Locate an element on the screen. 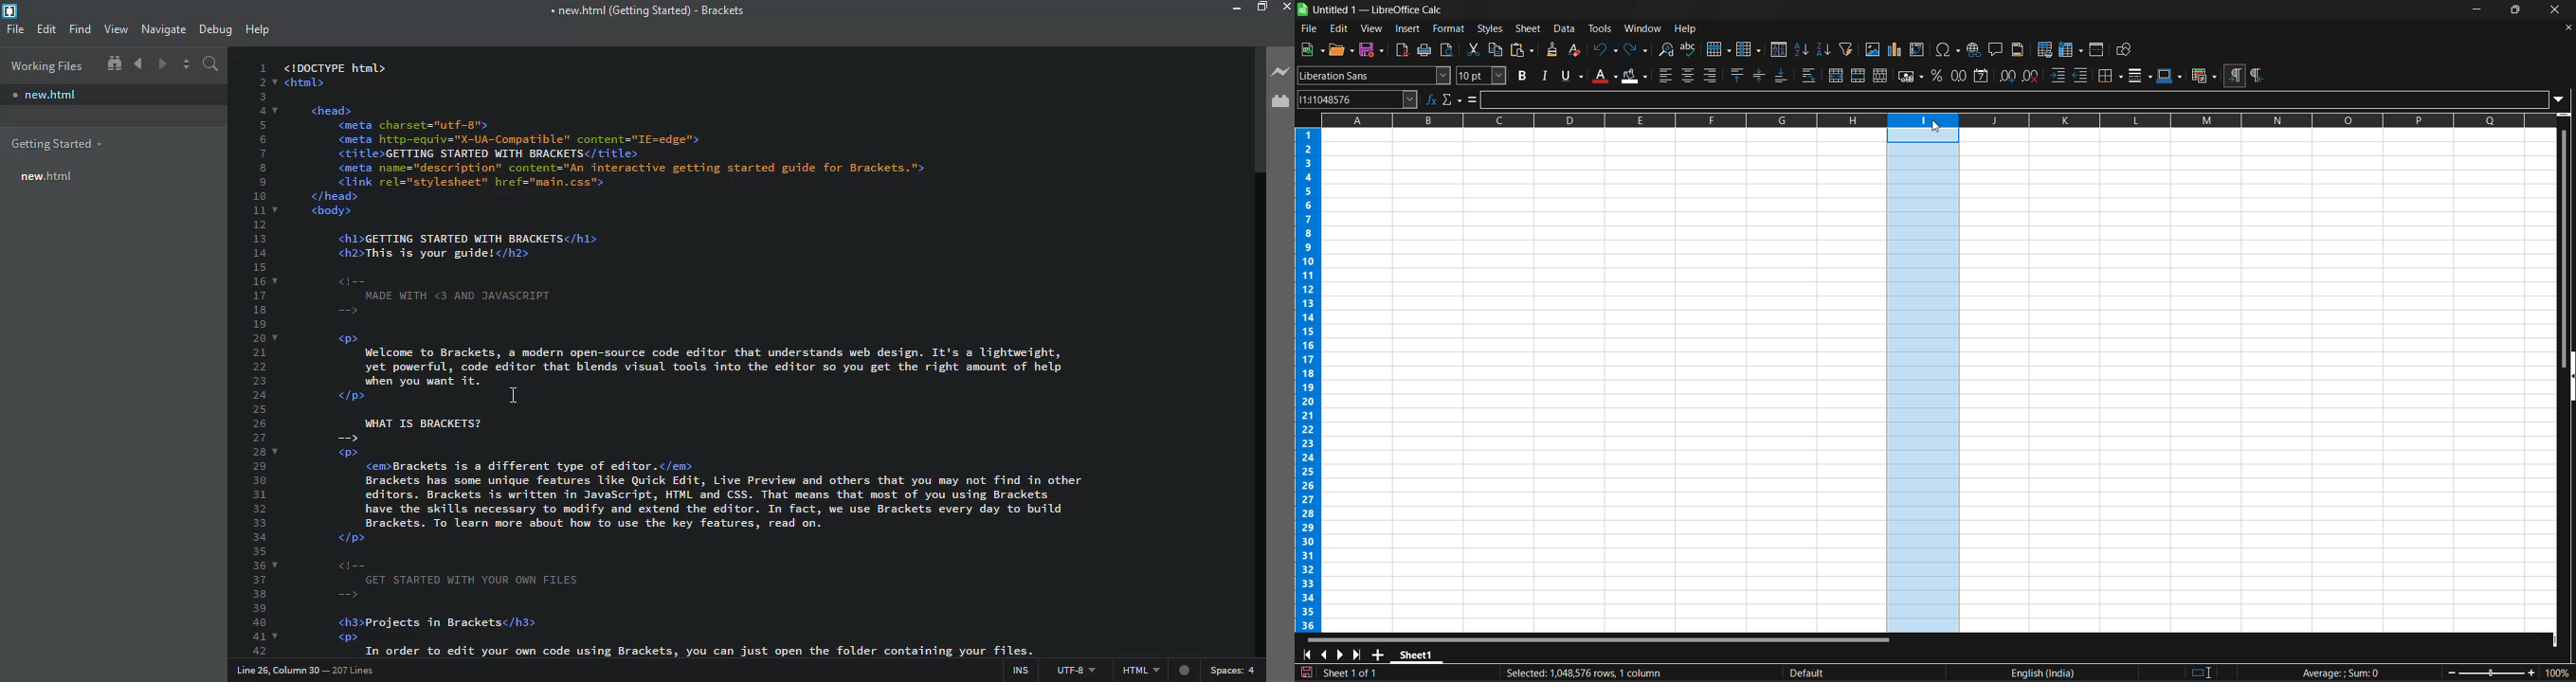  insert or edit pivot table is located at coordinates (1918, 49).